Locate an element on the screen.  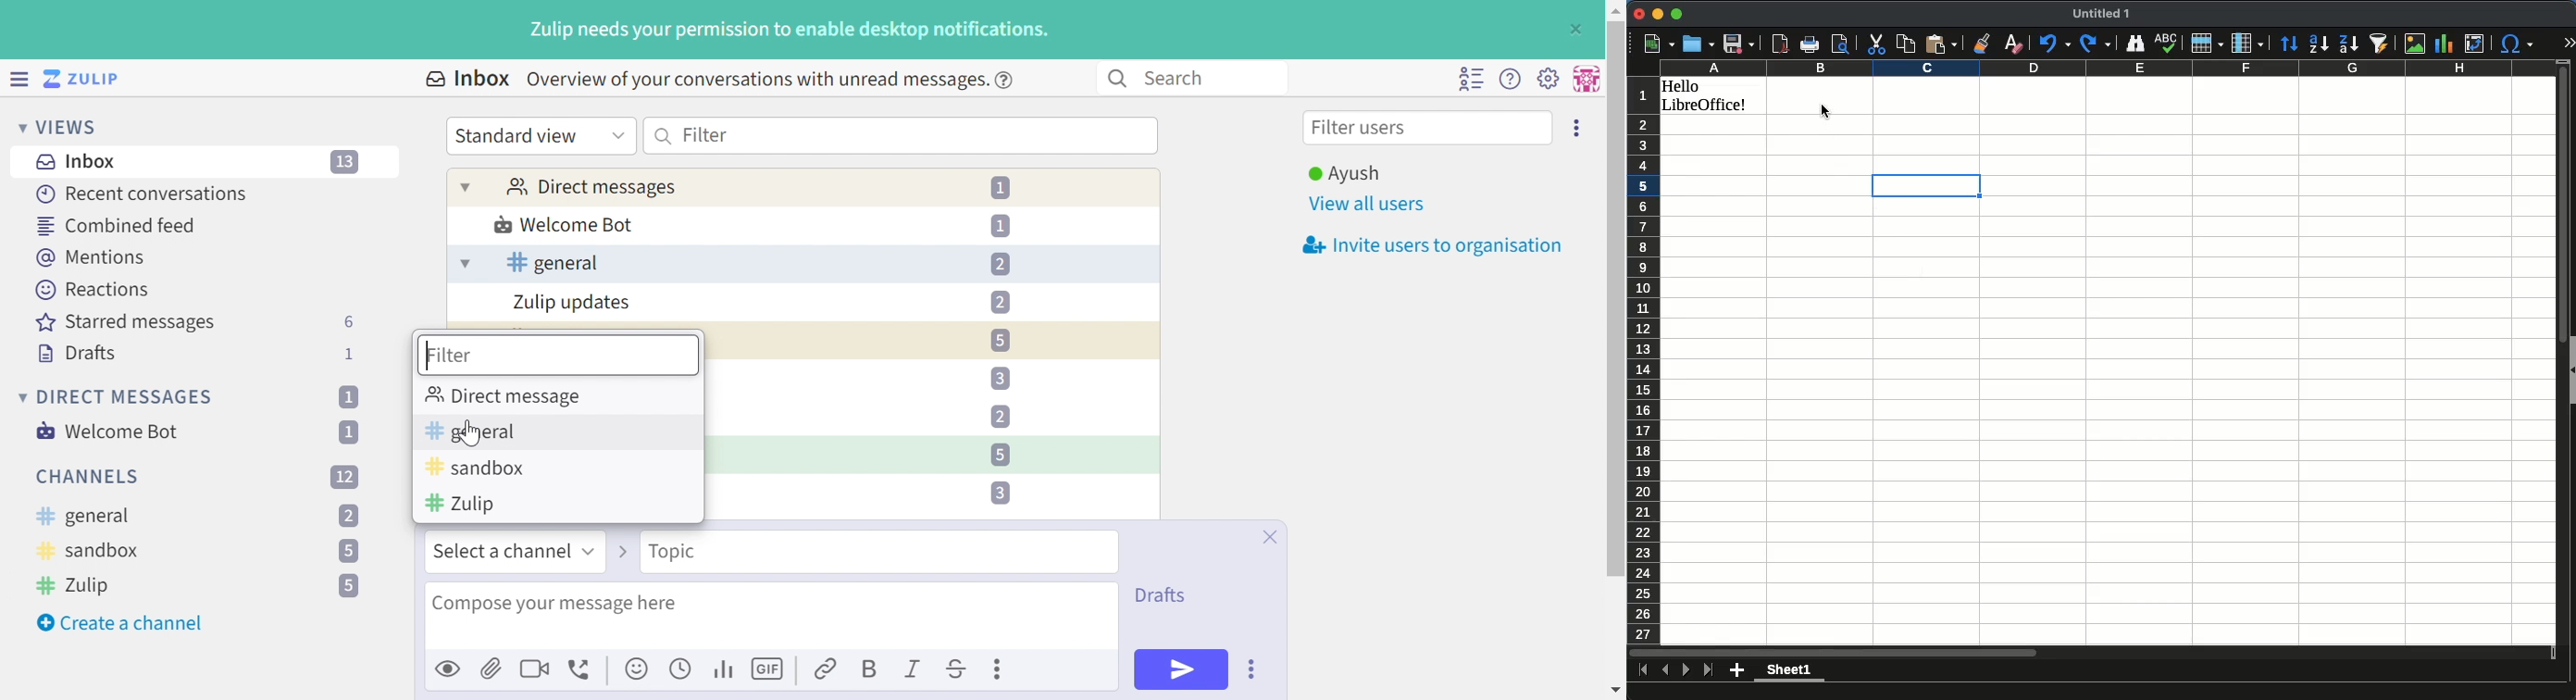
1 is located at coordinates (347, 397).